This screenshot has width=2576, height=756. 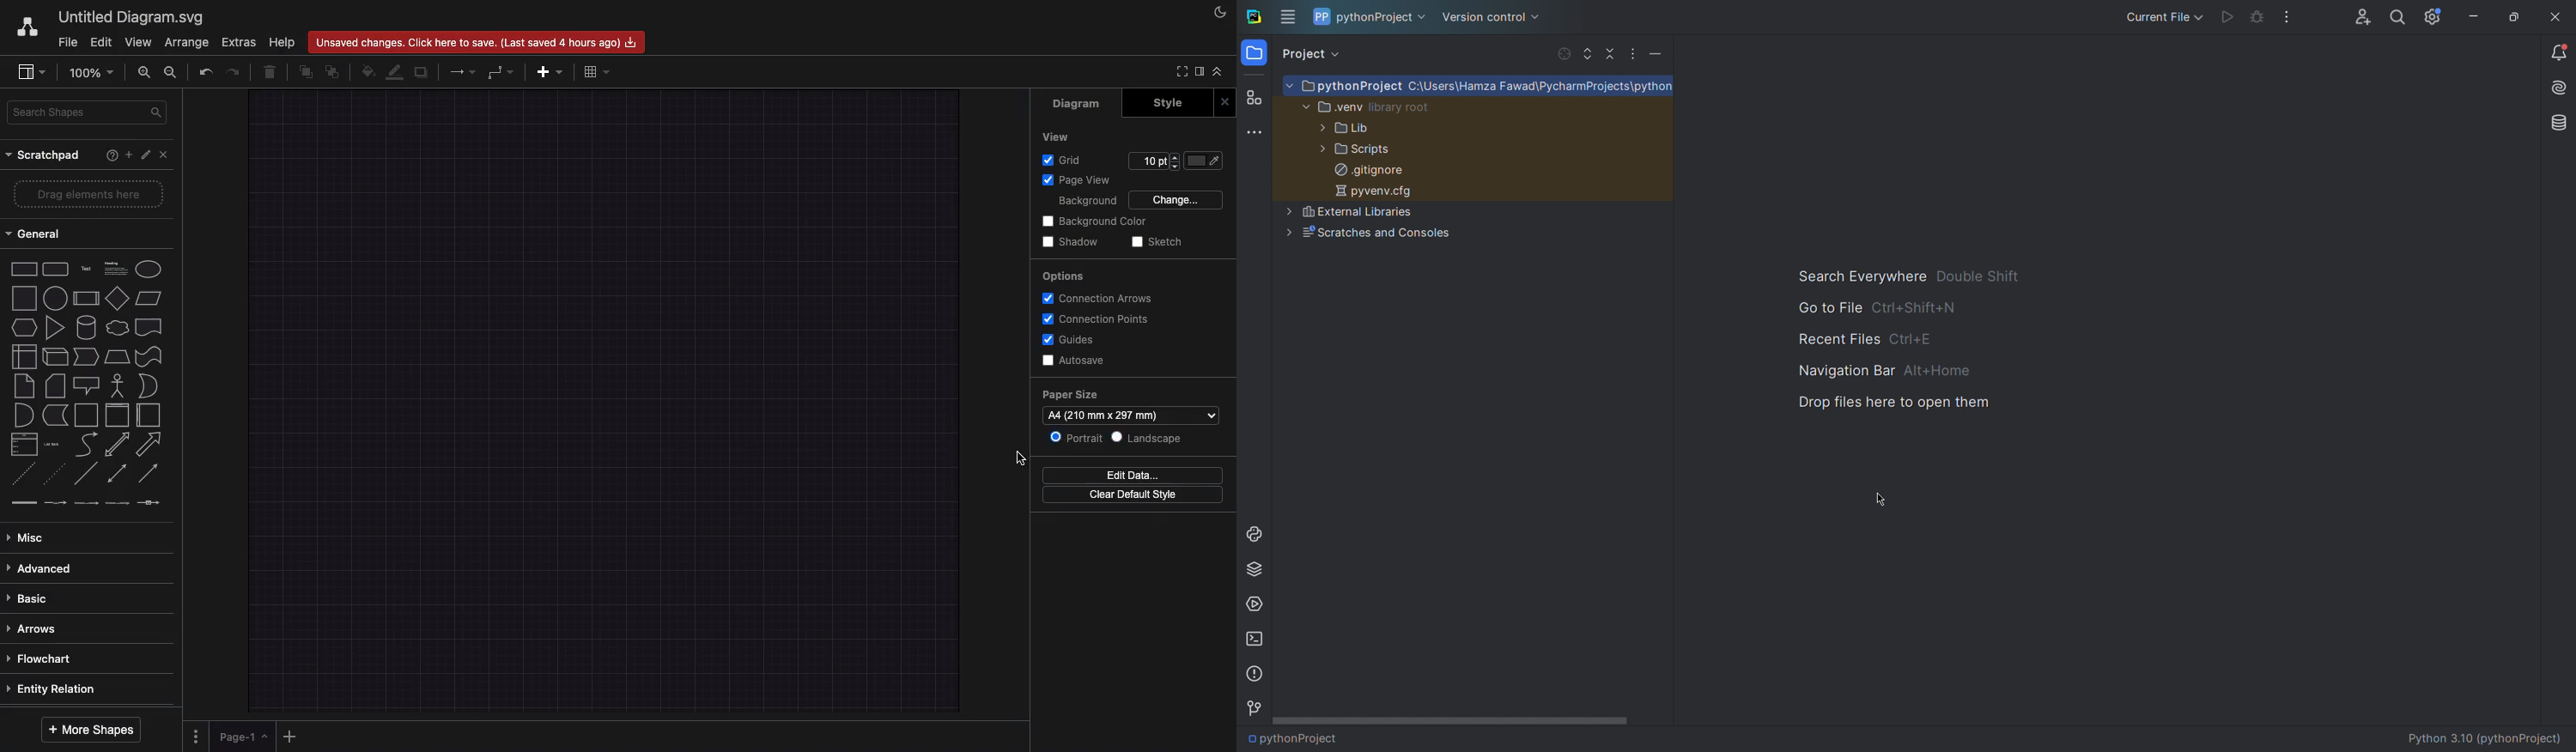 I want to click on Sketch, so click(x=1163, y=245).